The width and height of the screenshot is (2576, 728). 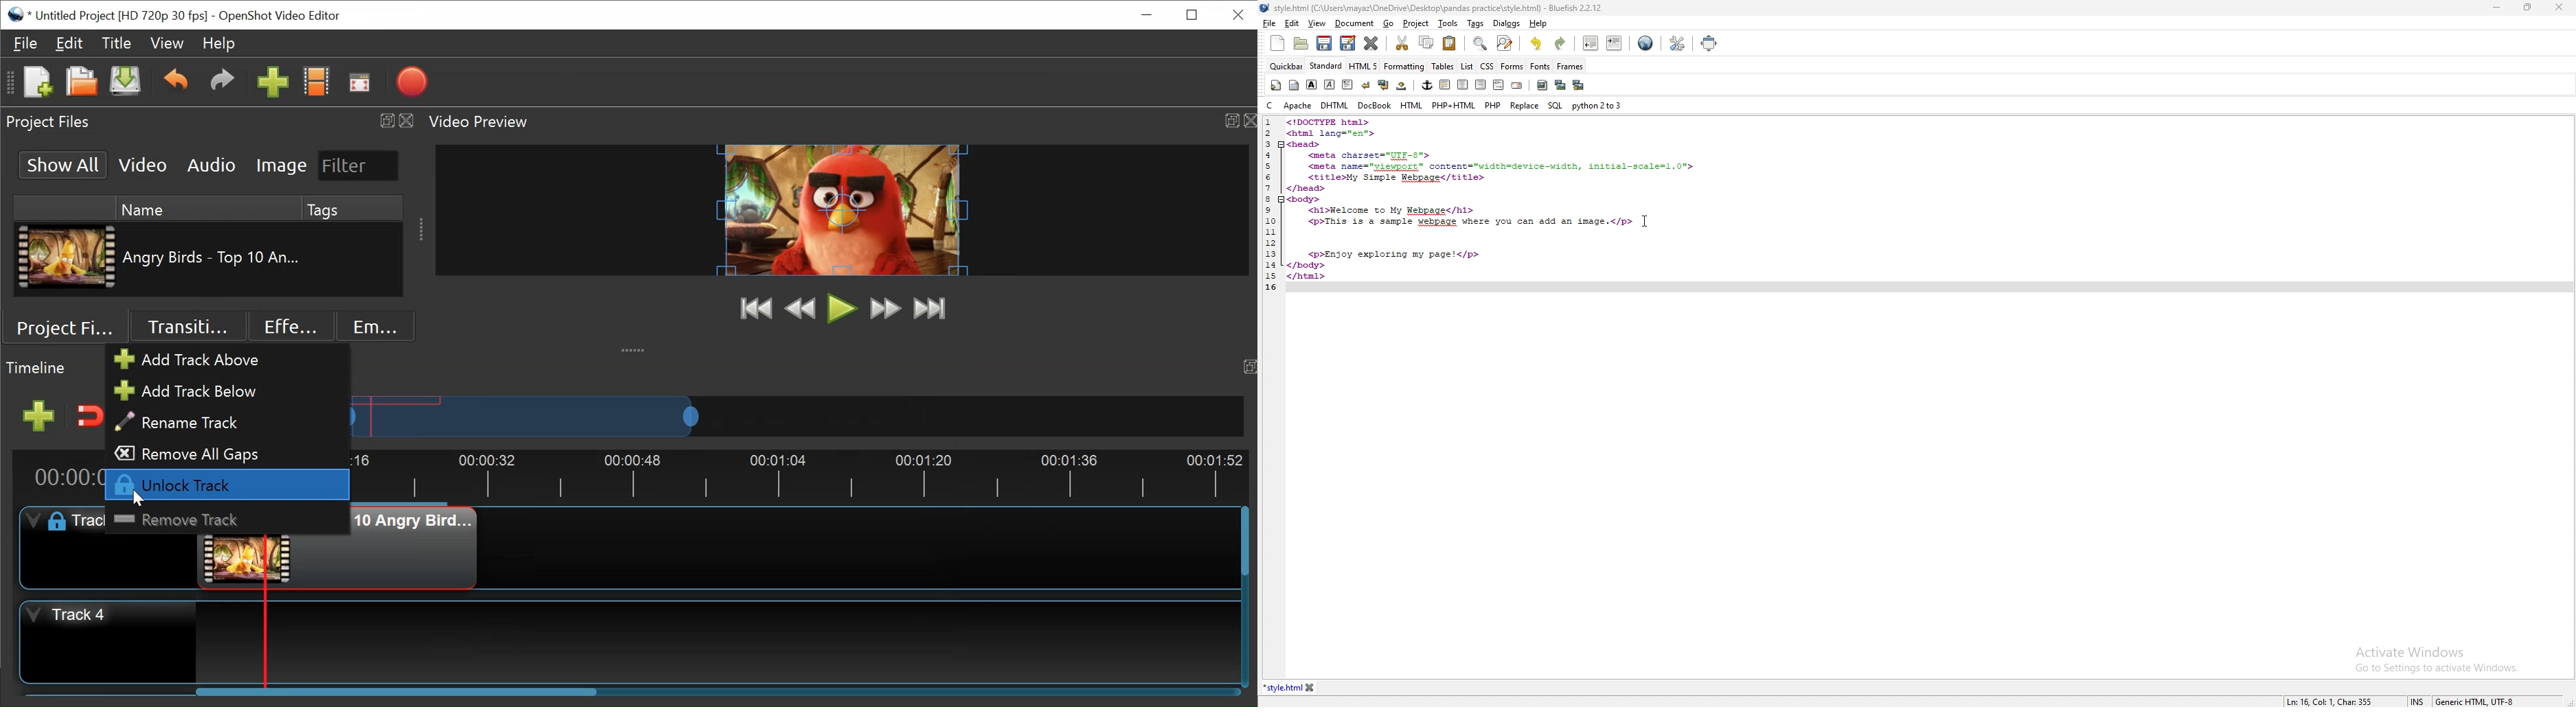 What do you see at coordinates (2477, 700) in the screenshot?
I see `Generic HTML UTF-8` at bounding box center [2477, 700].